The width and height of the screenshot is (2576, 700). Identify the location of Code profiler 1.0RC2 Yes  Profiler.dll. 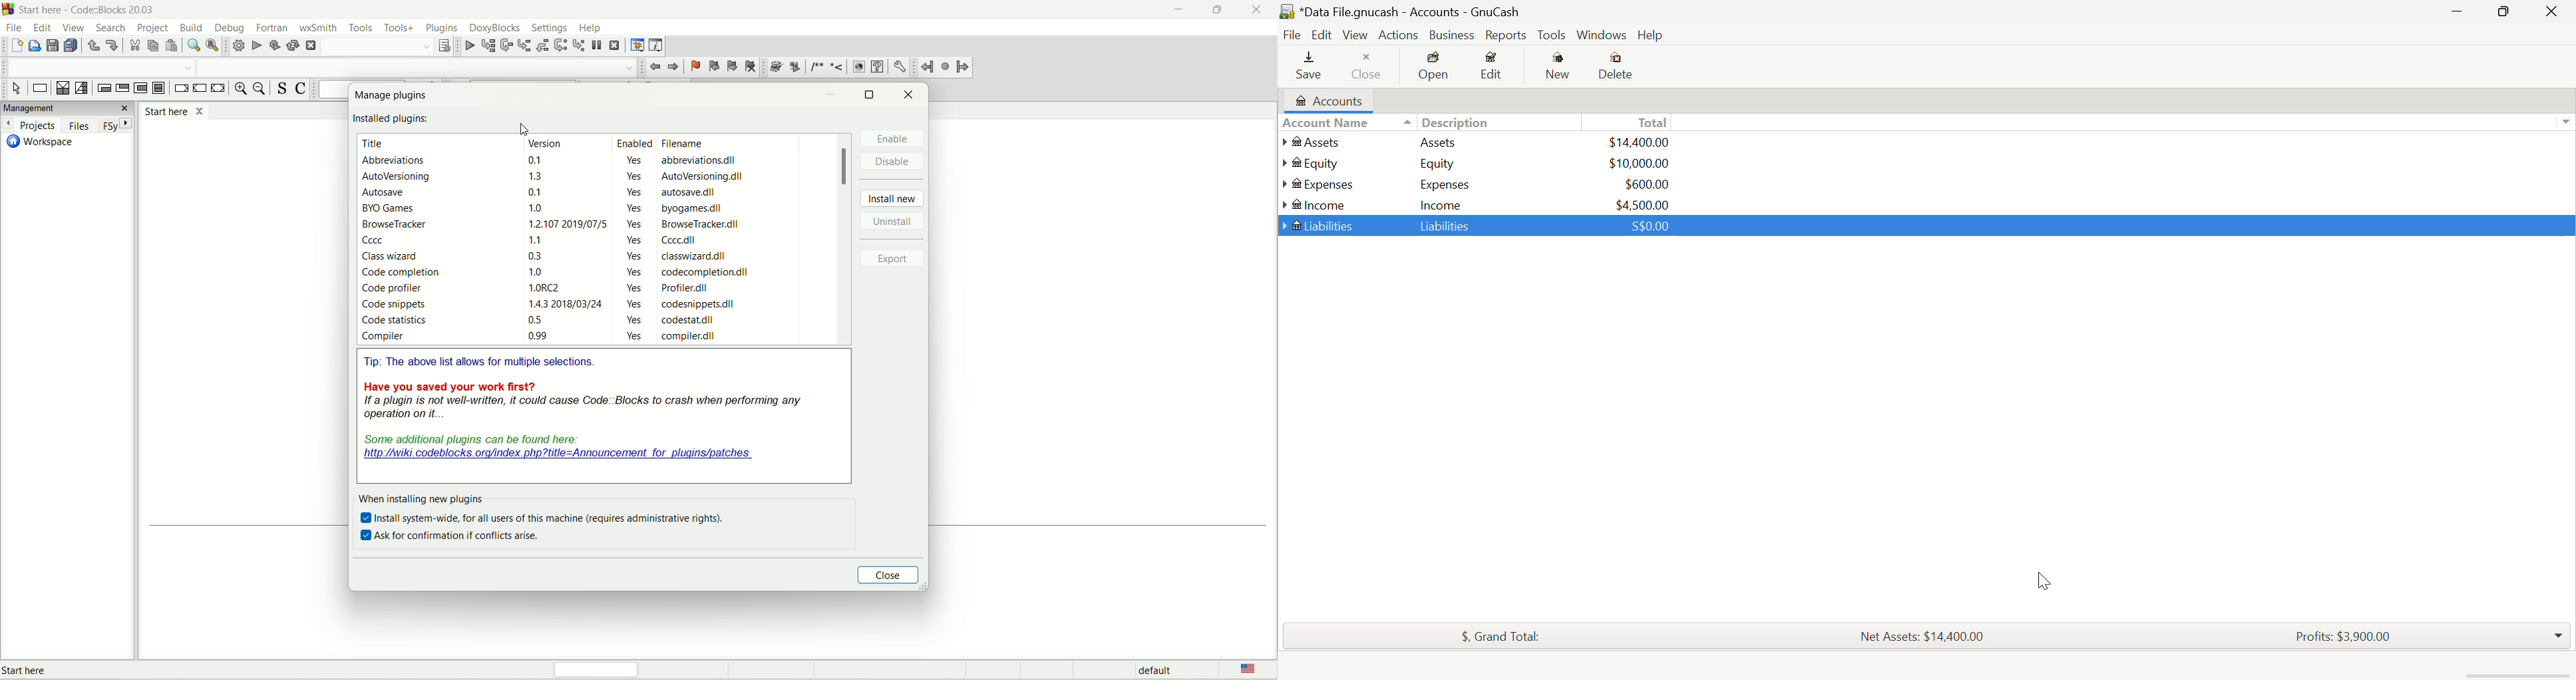
(538, 288).